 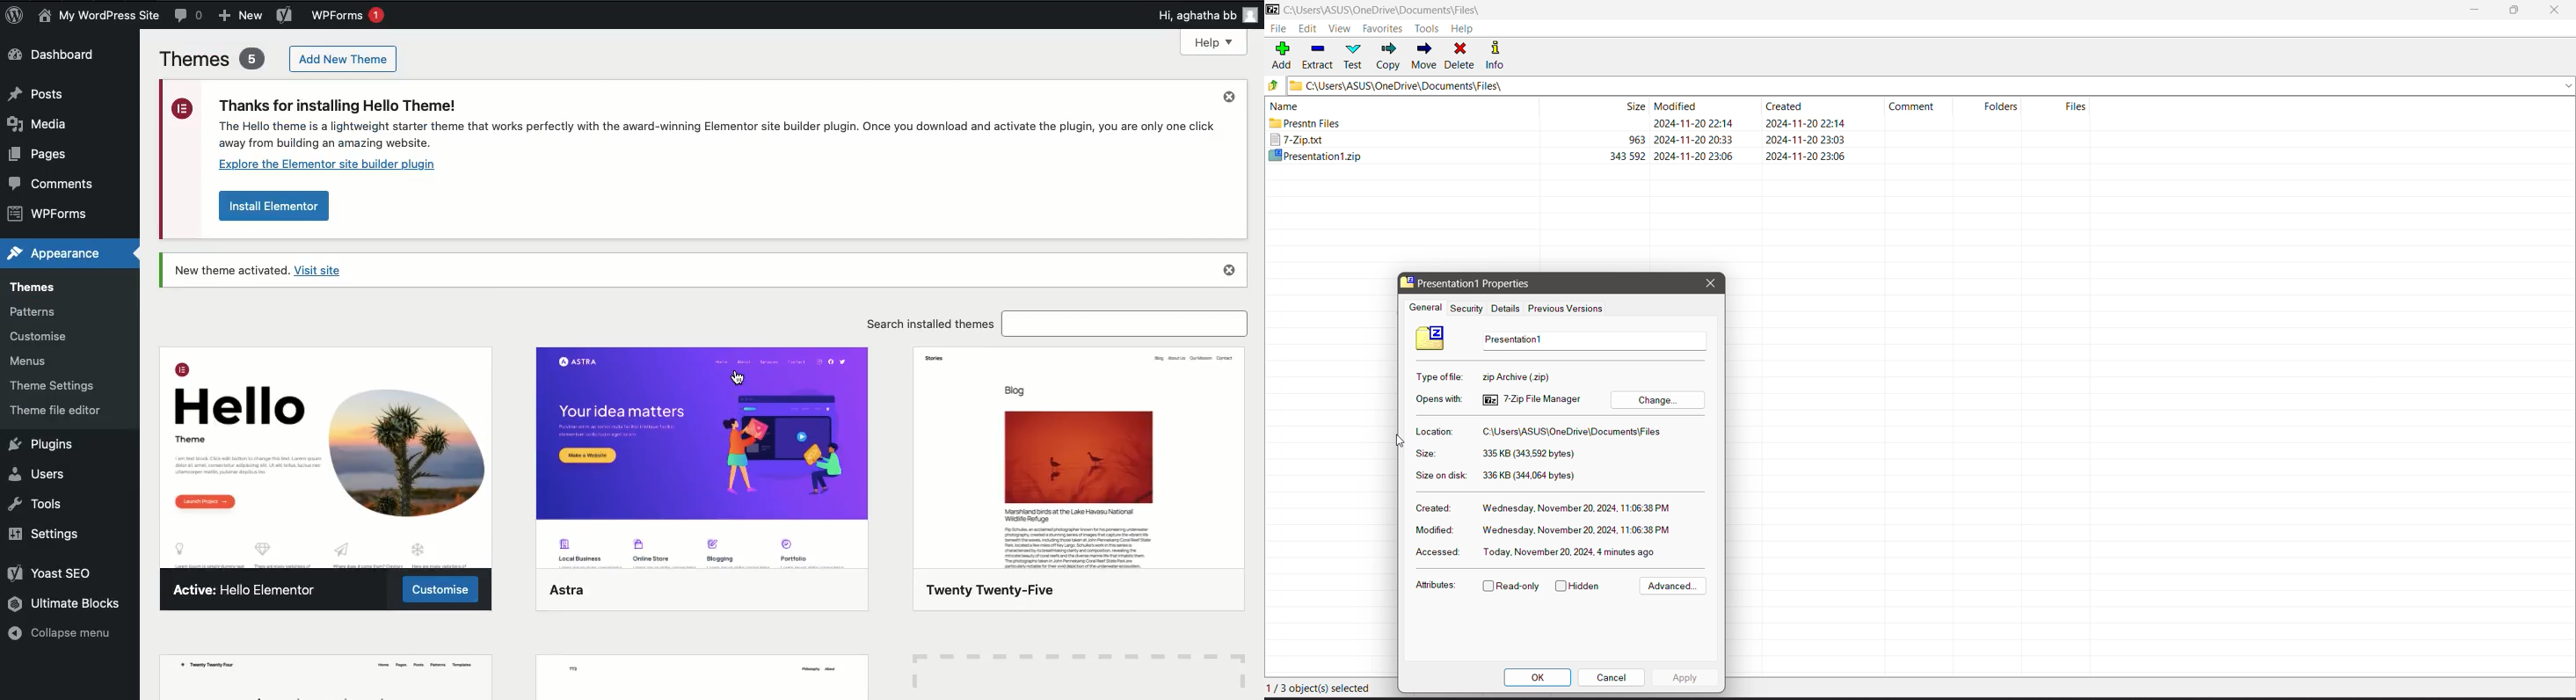 I want to click on patterns, so click(x=54, y=311).